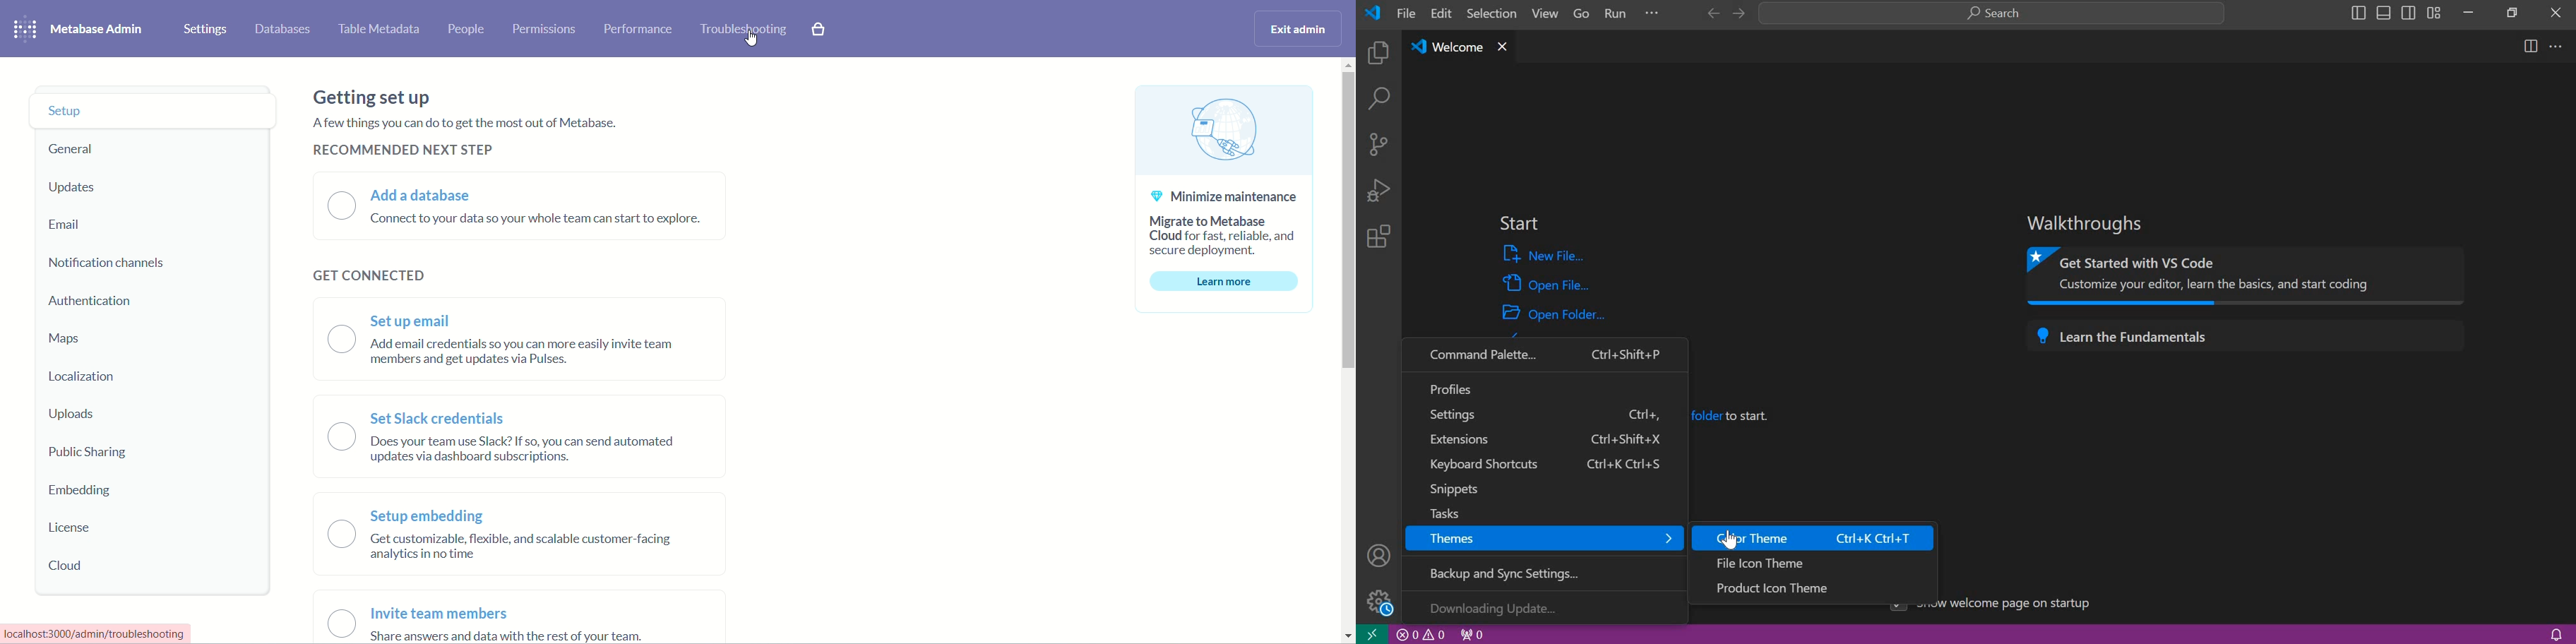 The image size is (2576, 644). What do you see at coordinates (2509, 11) in the screenshot?
I see `restore down` at bounding box center [2509, 11].